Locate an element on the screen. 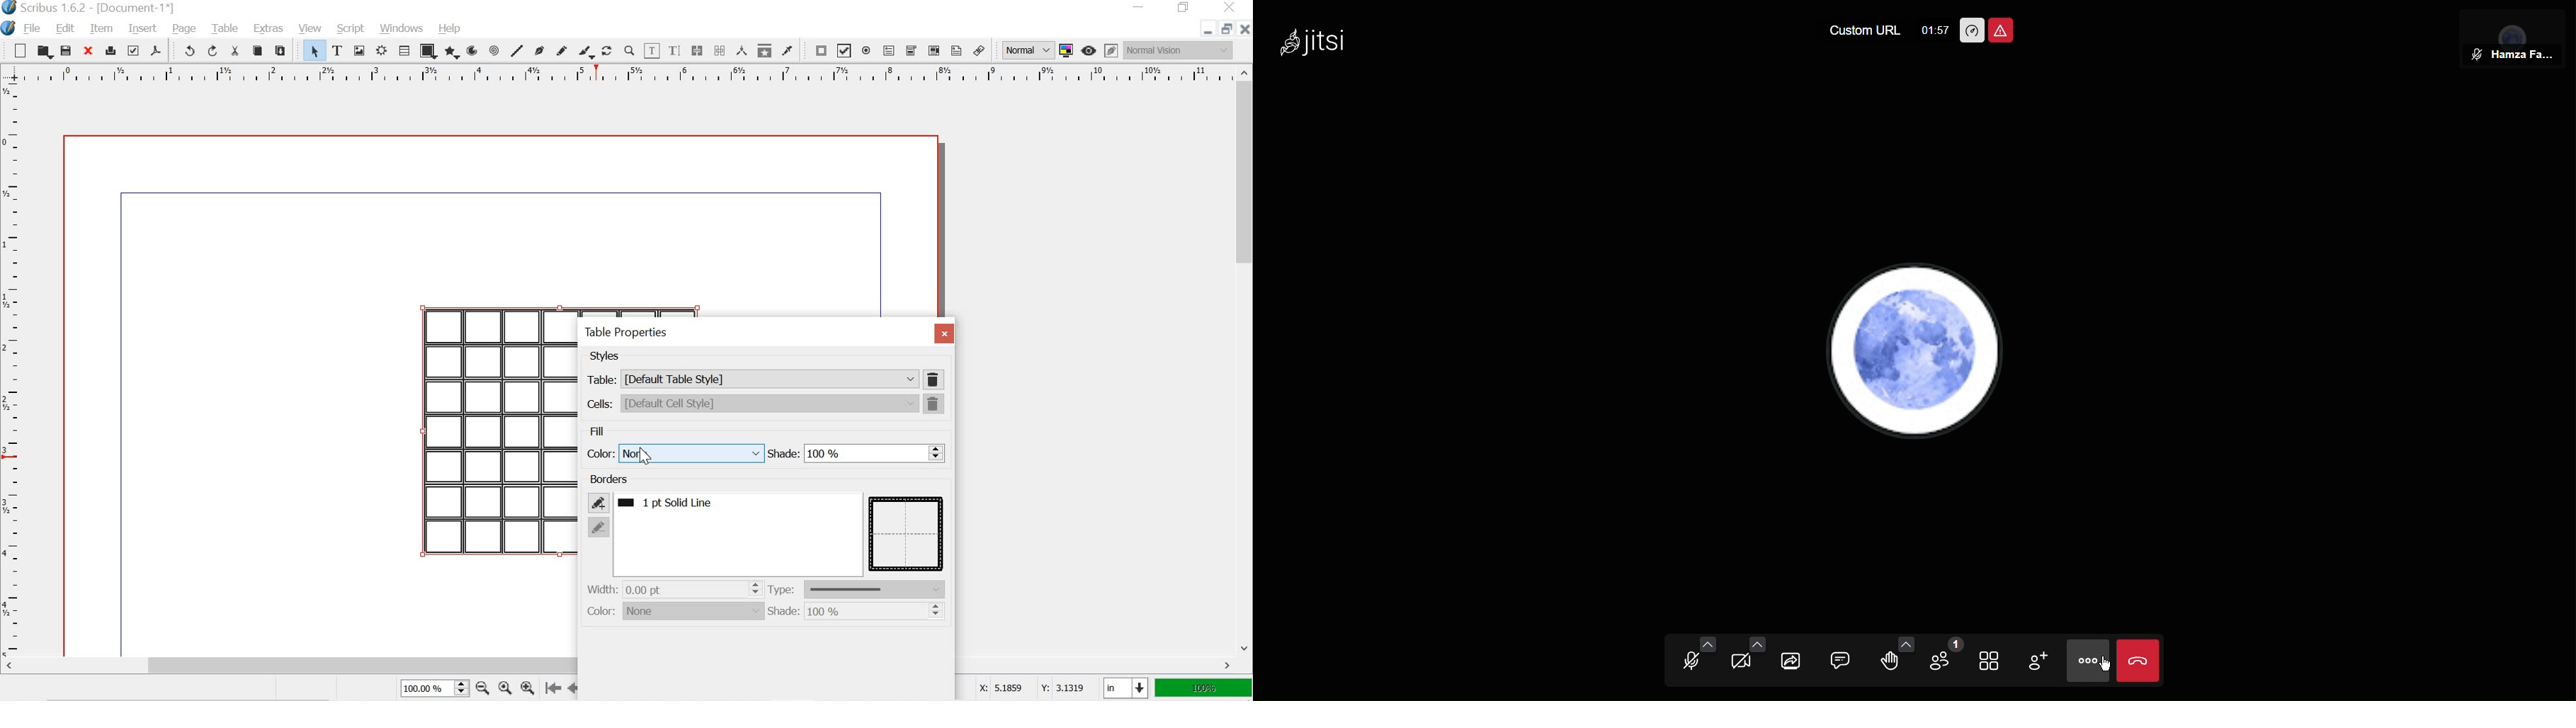 This screenshot has width=2576, height=728. pdf push button is located at coordinates (818, 50).